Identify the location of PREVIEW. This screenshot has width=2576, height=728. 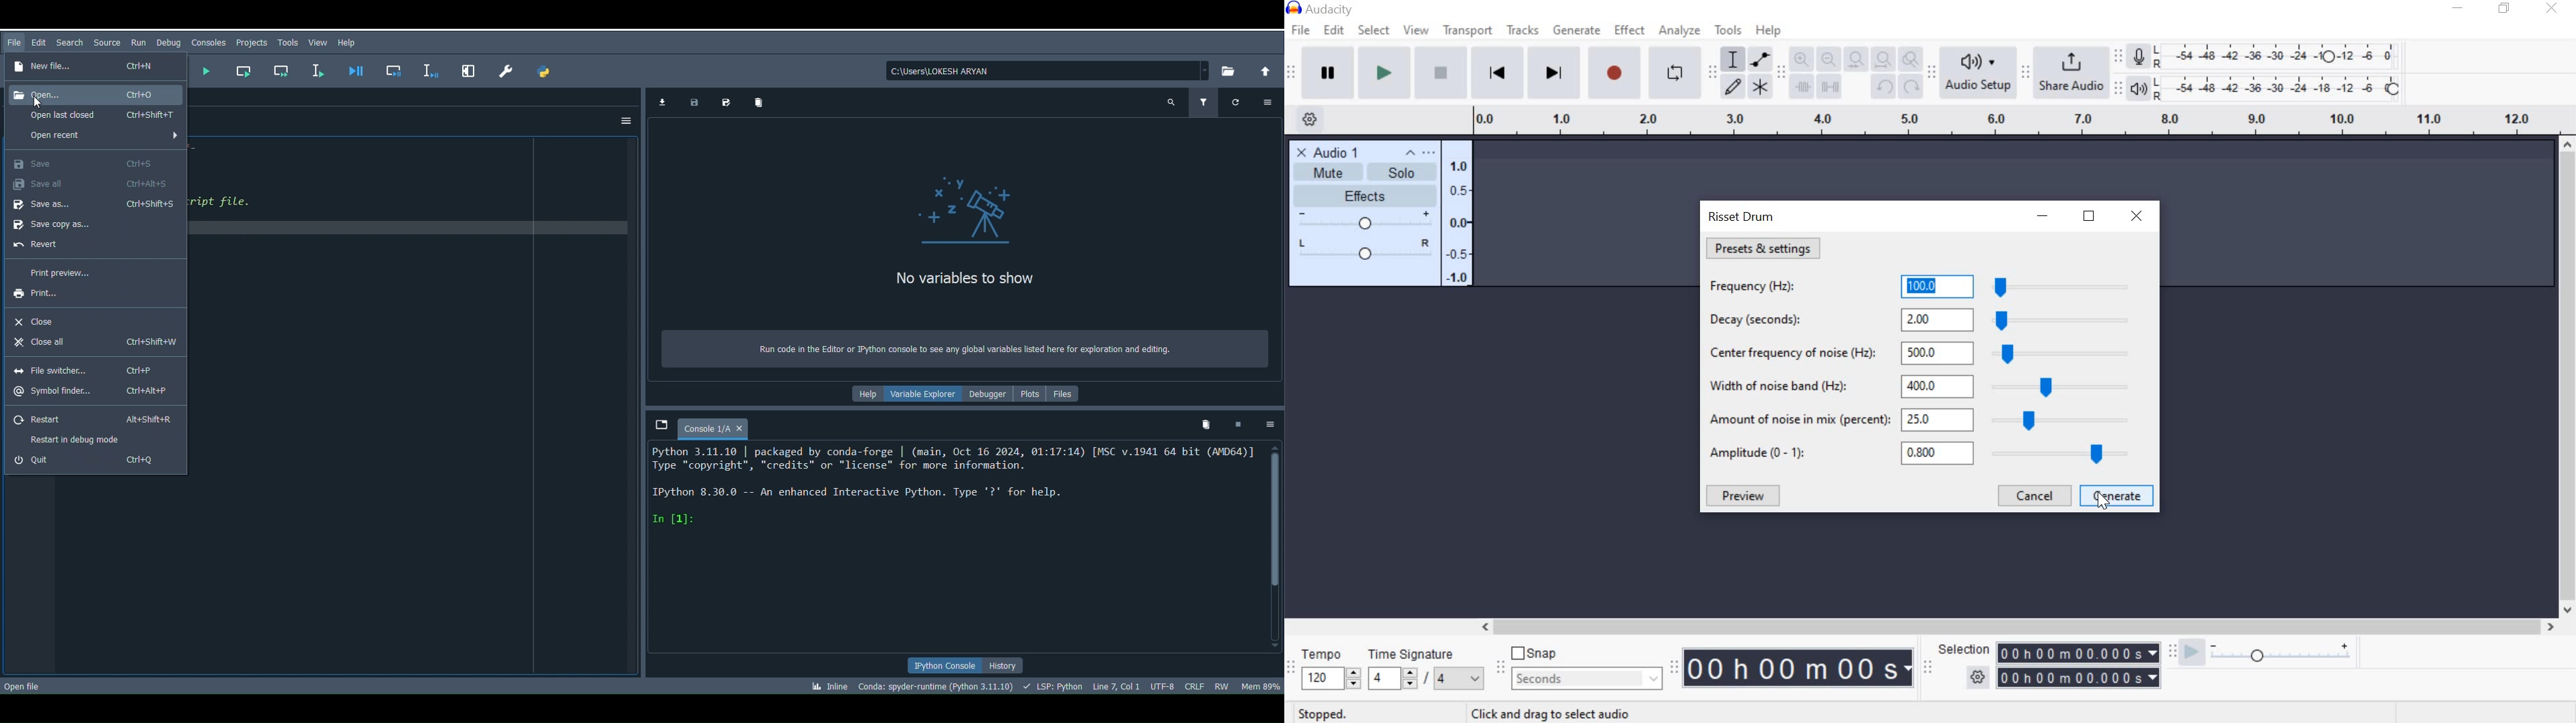
(1744, 497).